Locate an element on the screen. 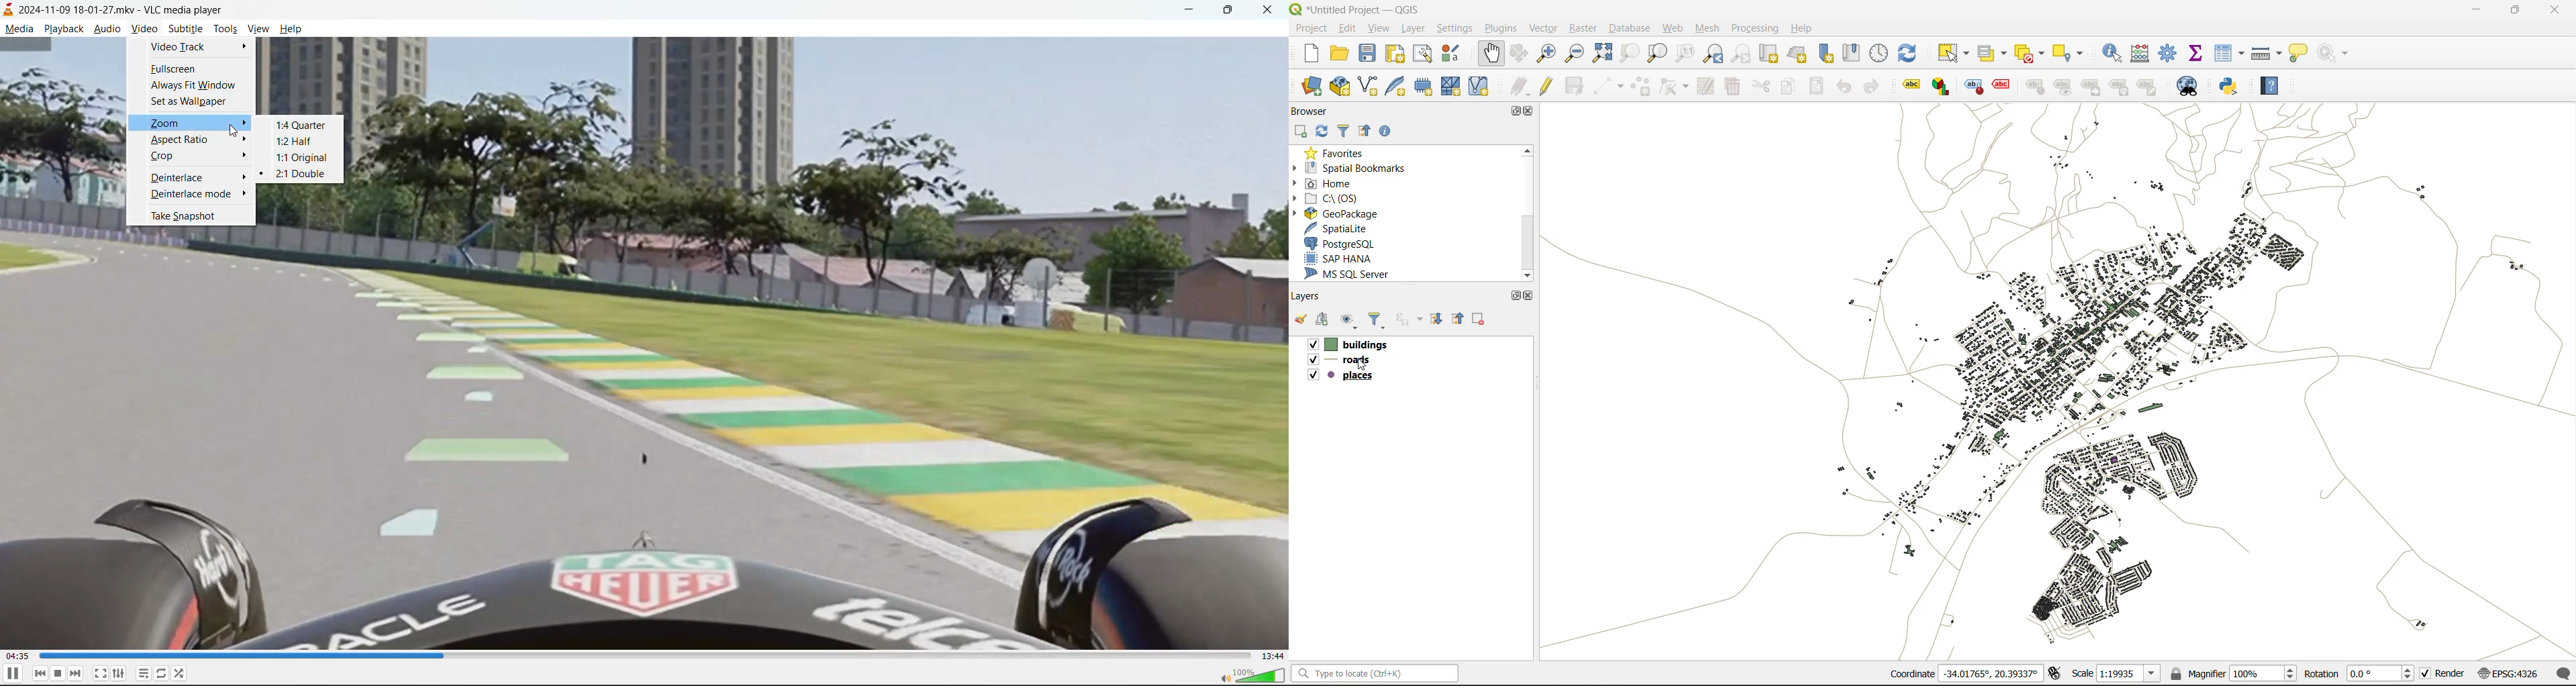 The width and height of the screenshot is (2576, 700). show tips is located at coordinates (2299, 53).